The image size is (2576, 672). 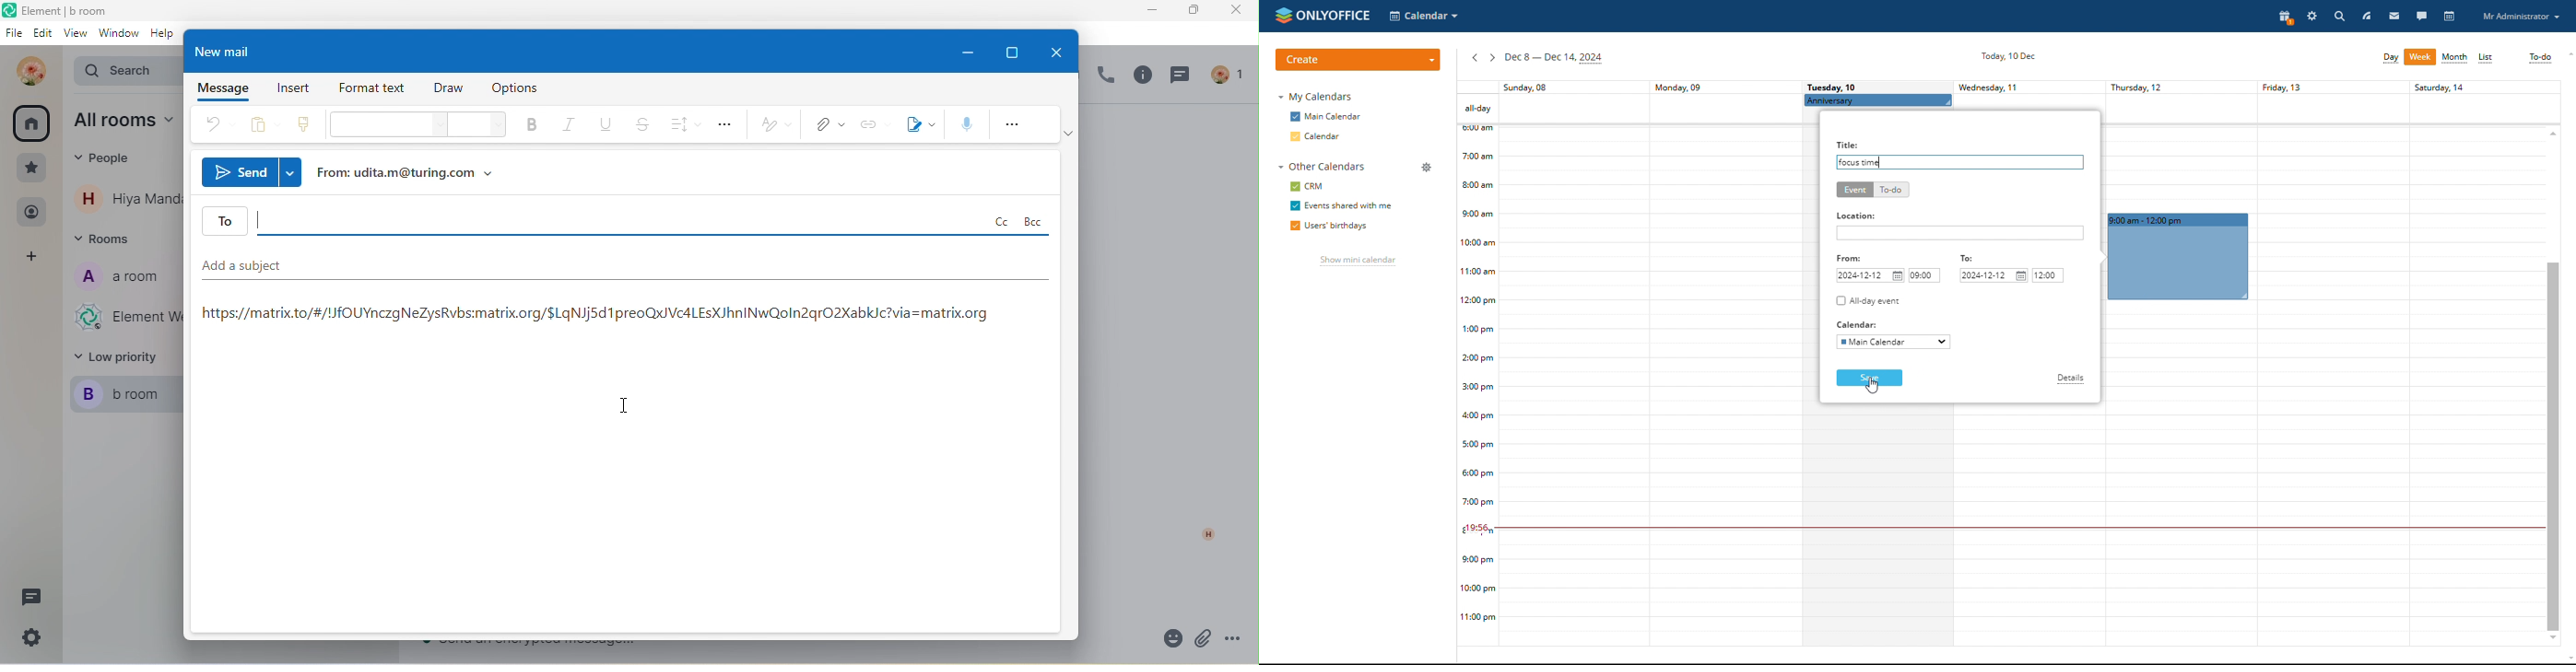 What do you see at coordinates (1869, 378) in the screenshot?
I see `save` at bounding box center [1869, 378].